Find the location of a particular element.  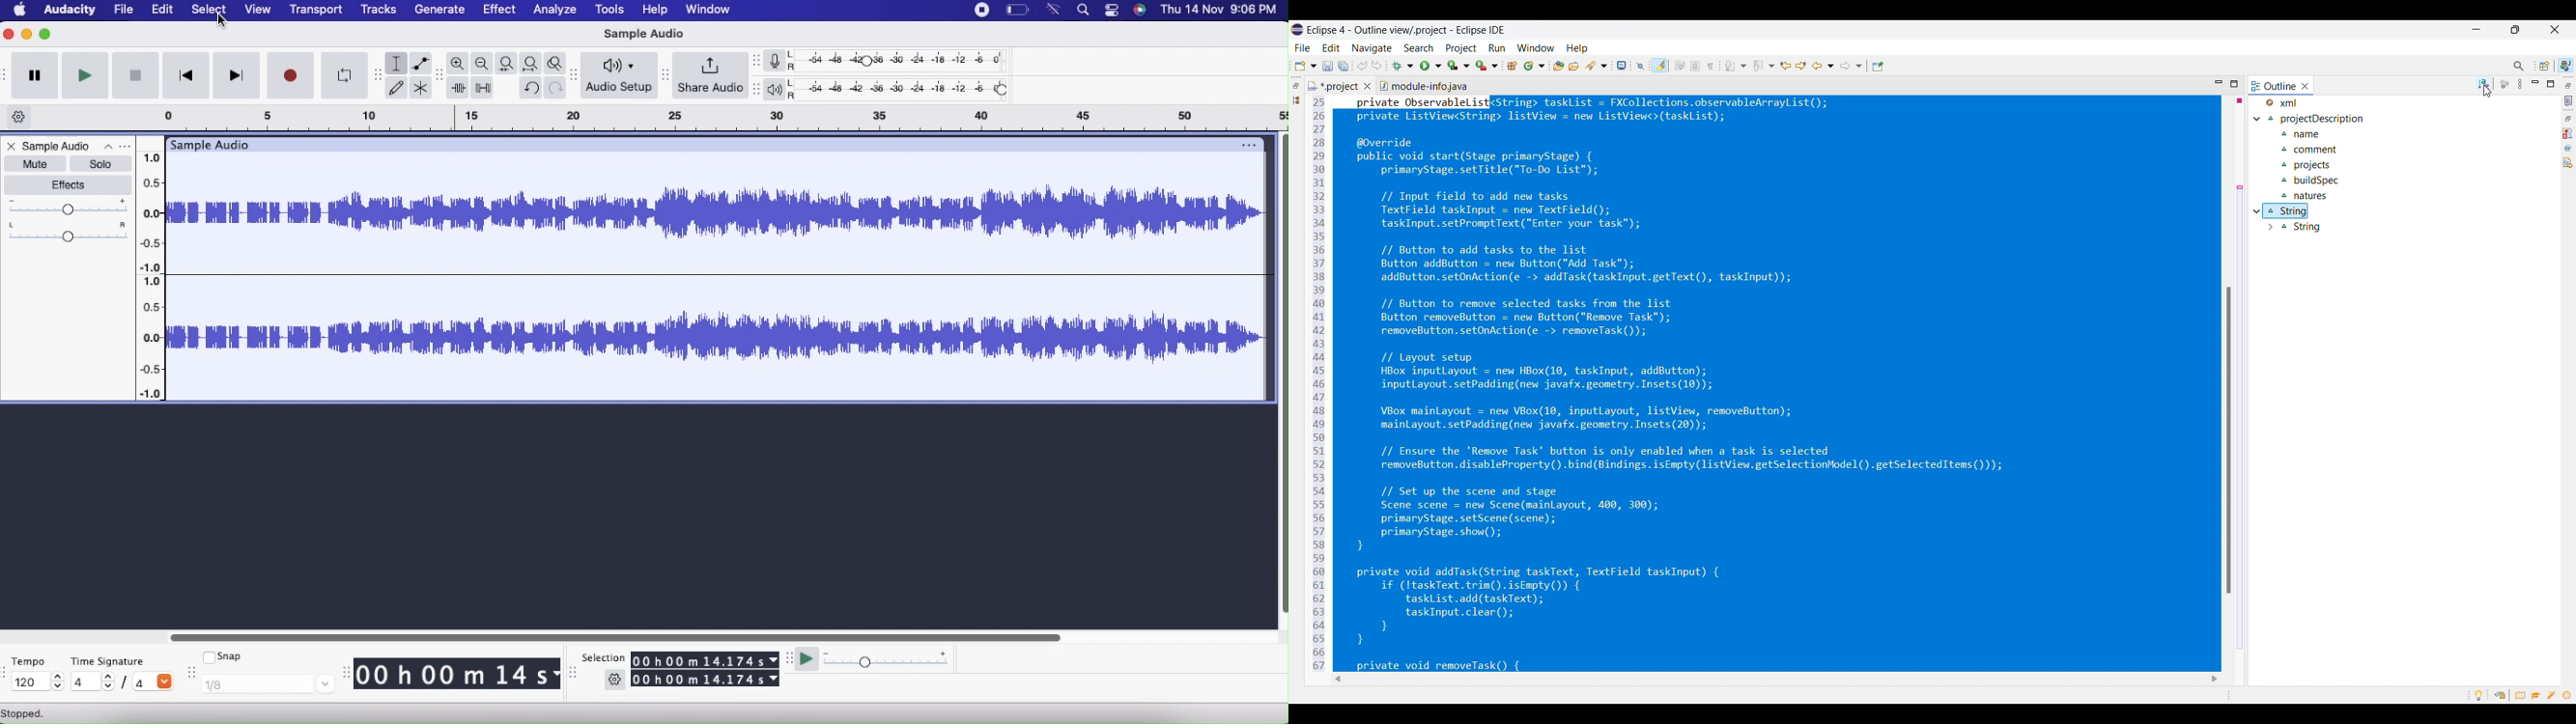

Stack is located at coordinates (1115, 11).